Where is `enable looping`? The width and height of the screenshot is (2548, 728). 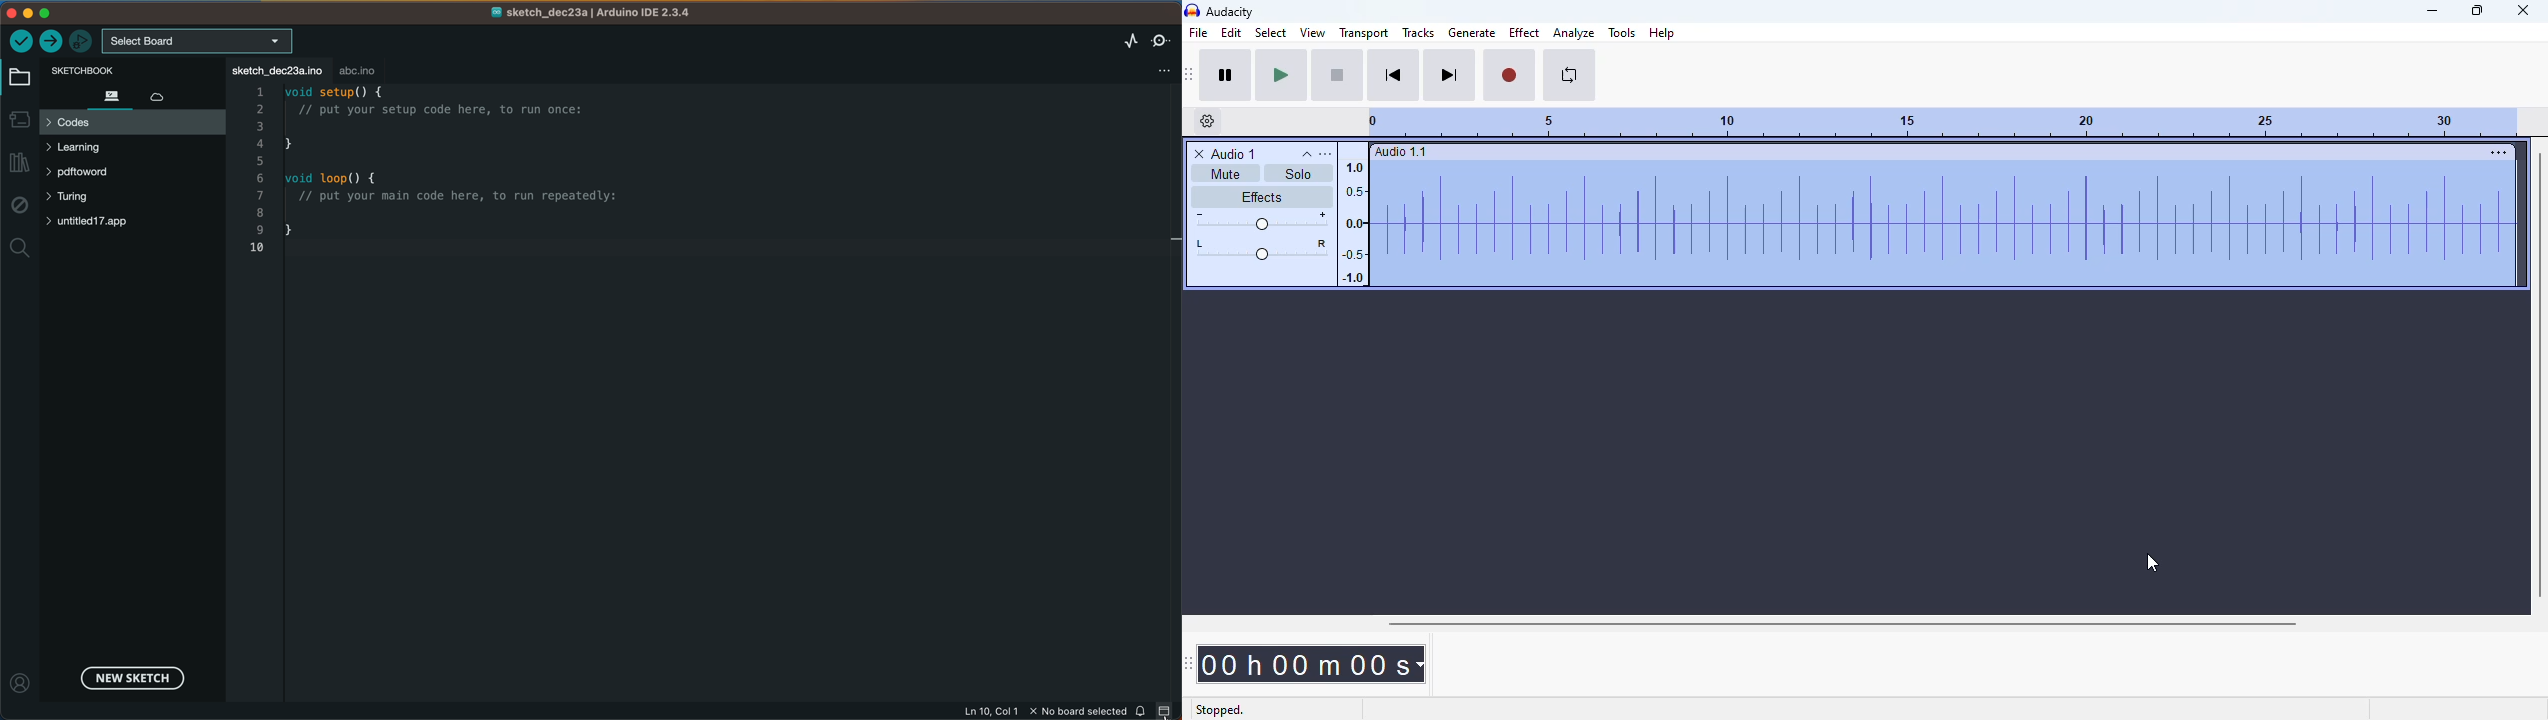
enable looping is located at coordinates (1570, 75).